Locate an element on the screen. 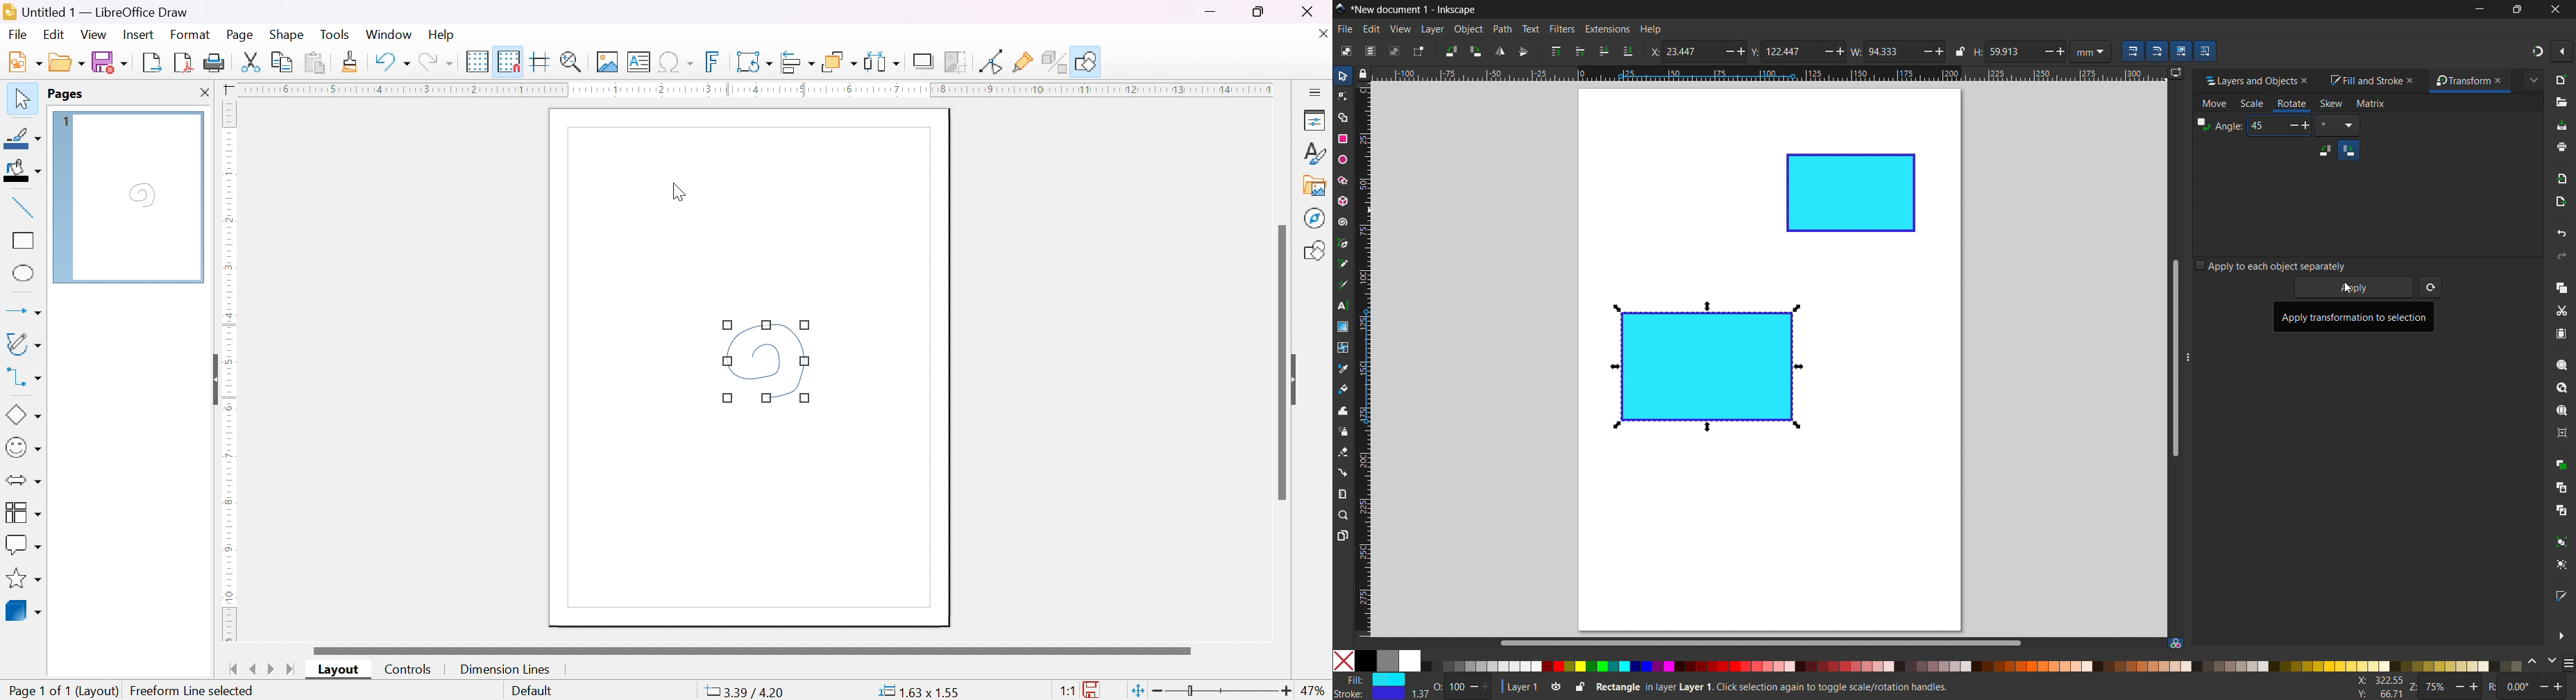  mm is located at coordinates (2093, 51).